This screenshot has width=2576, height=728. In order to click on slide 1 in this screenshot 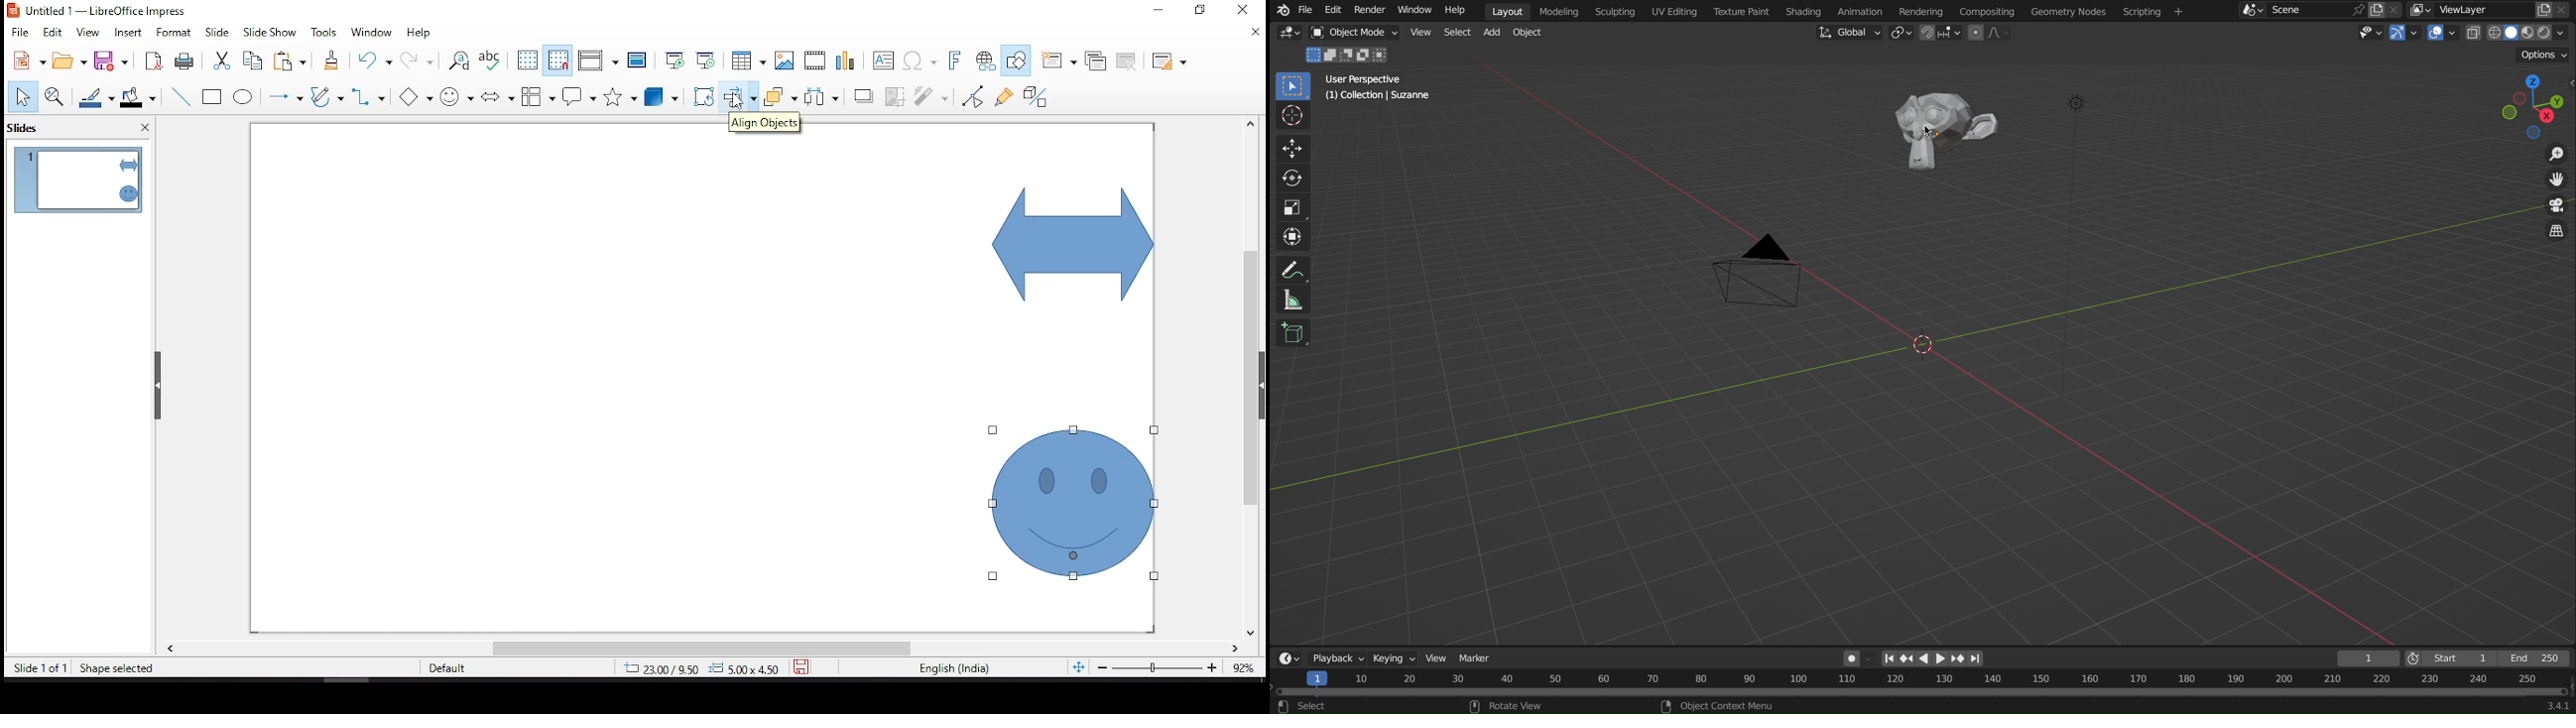, I will do `click(78, 179)`.